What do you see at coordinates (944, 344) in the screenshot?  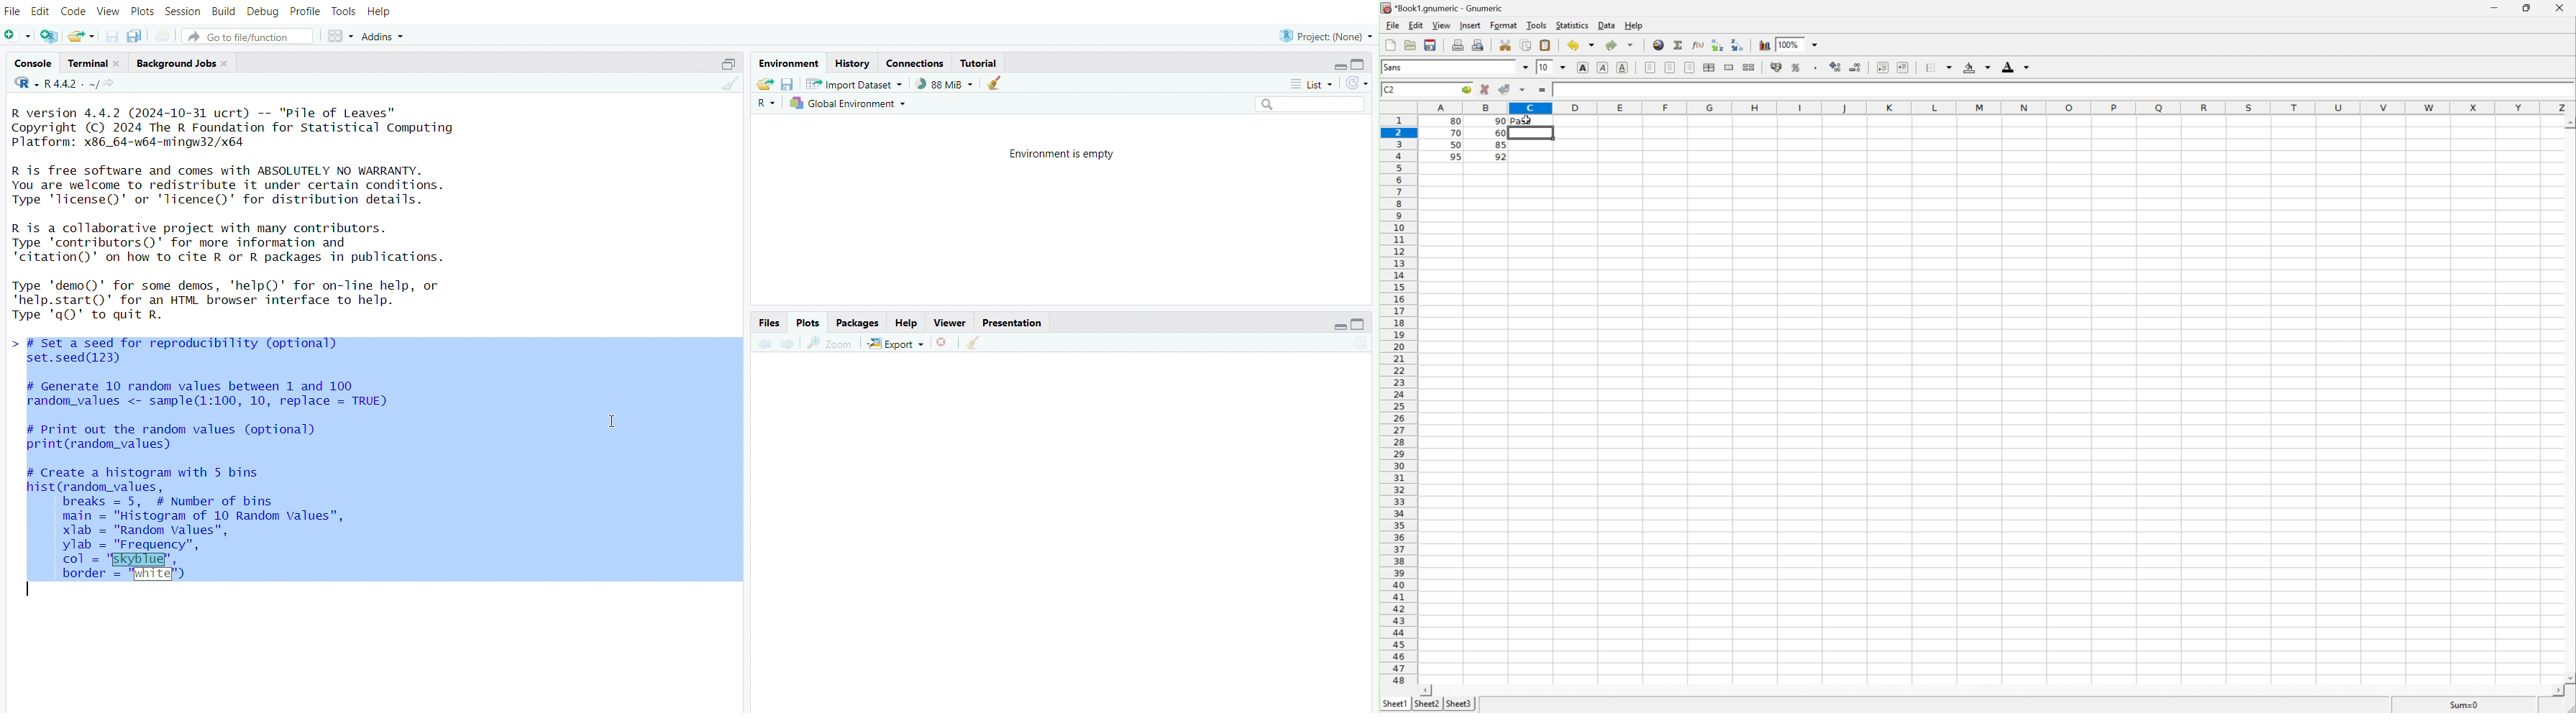 I see `remove the current plot` at bounding box center [944, 344].